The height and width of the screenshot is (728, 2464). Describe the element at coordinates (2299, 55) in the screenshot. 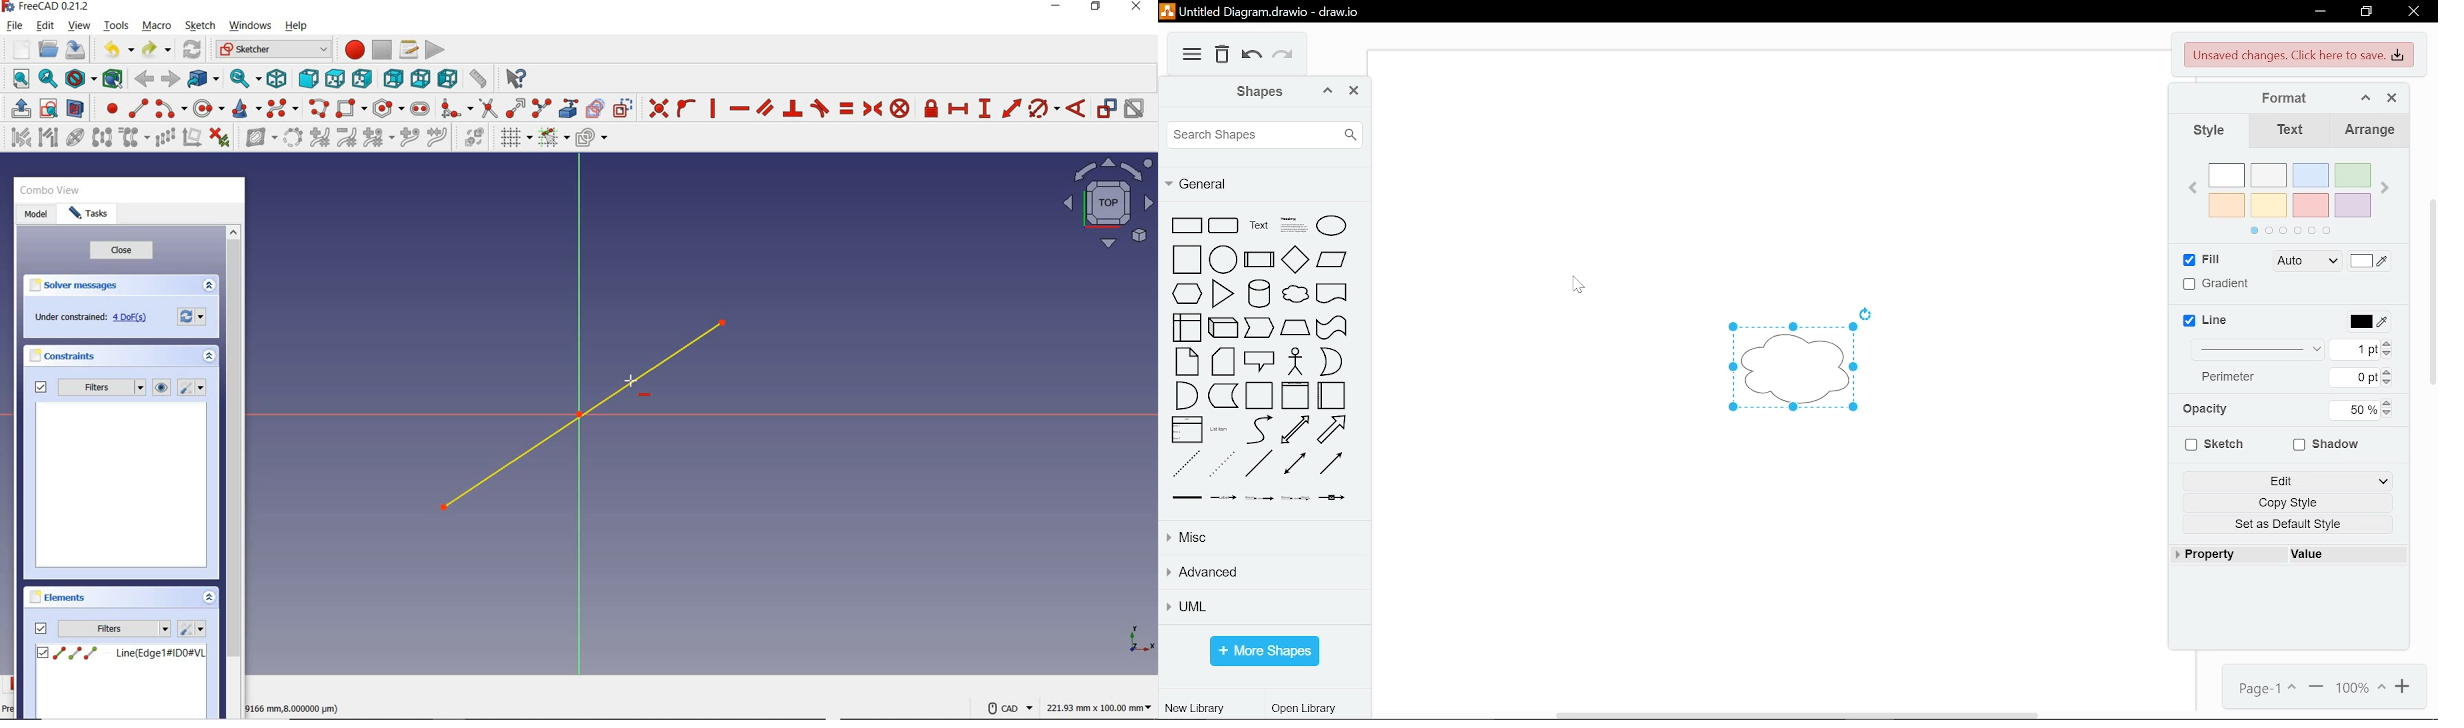

I see `unsaved changes. Click here to save.` at that location.